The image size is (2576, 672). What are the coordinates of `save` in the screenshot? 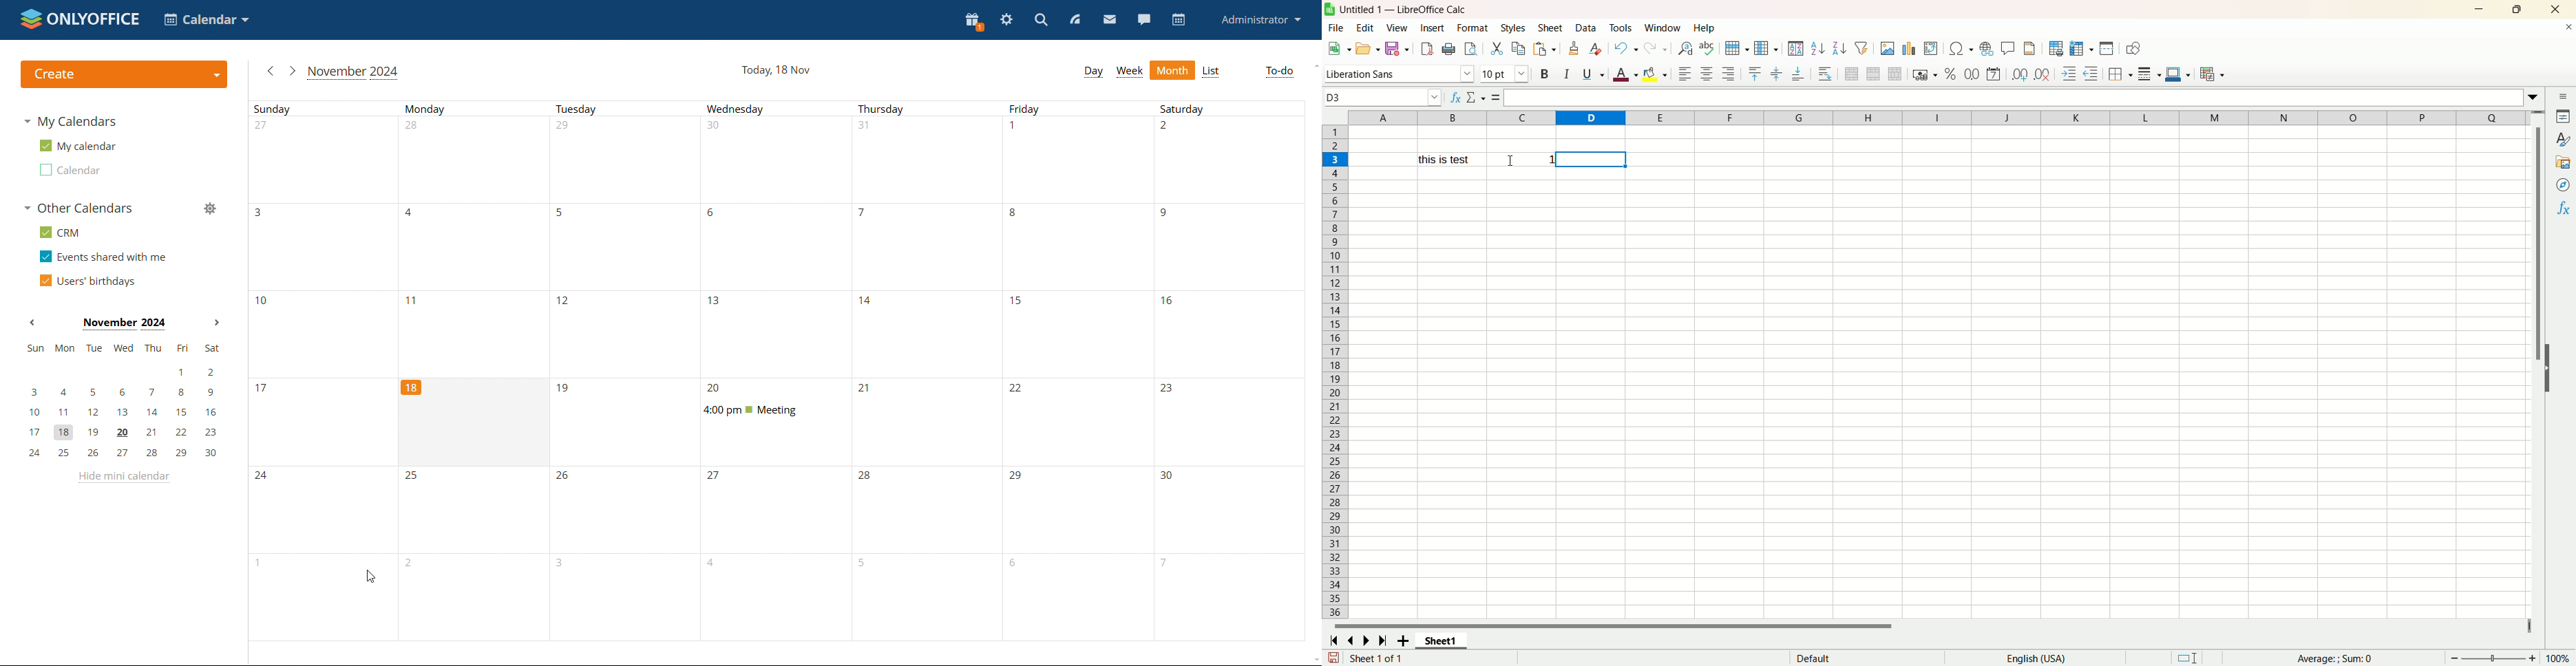 It's located at (1333, 658).